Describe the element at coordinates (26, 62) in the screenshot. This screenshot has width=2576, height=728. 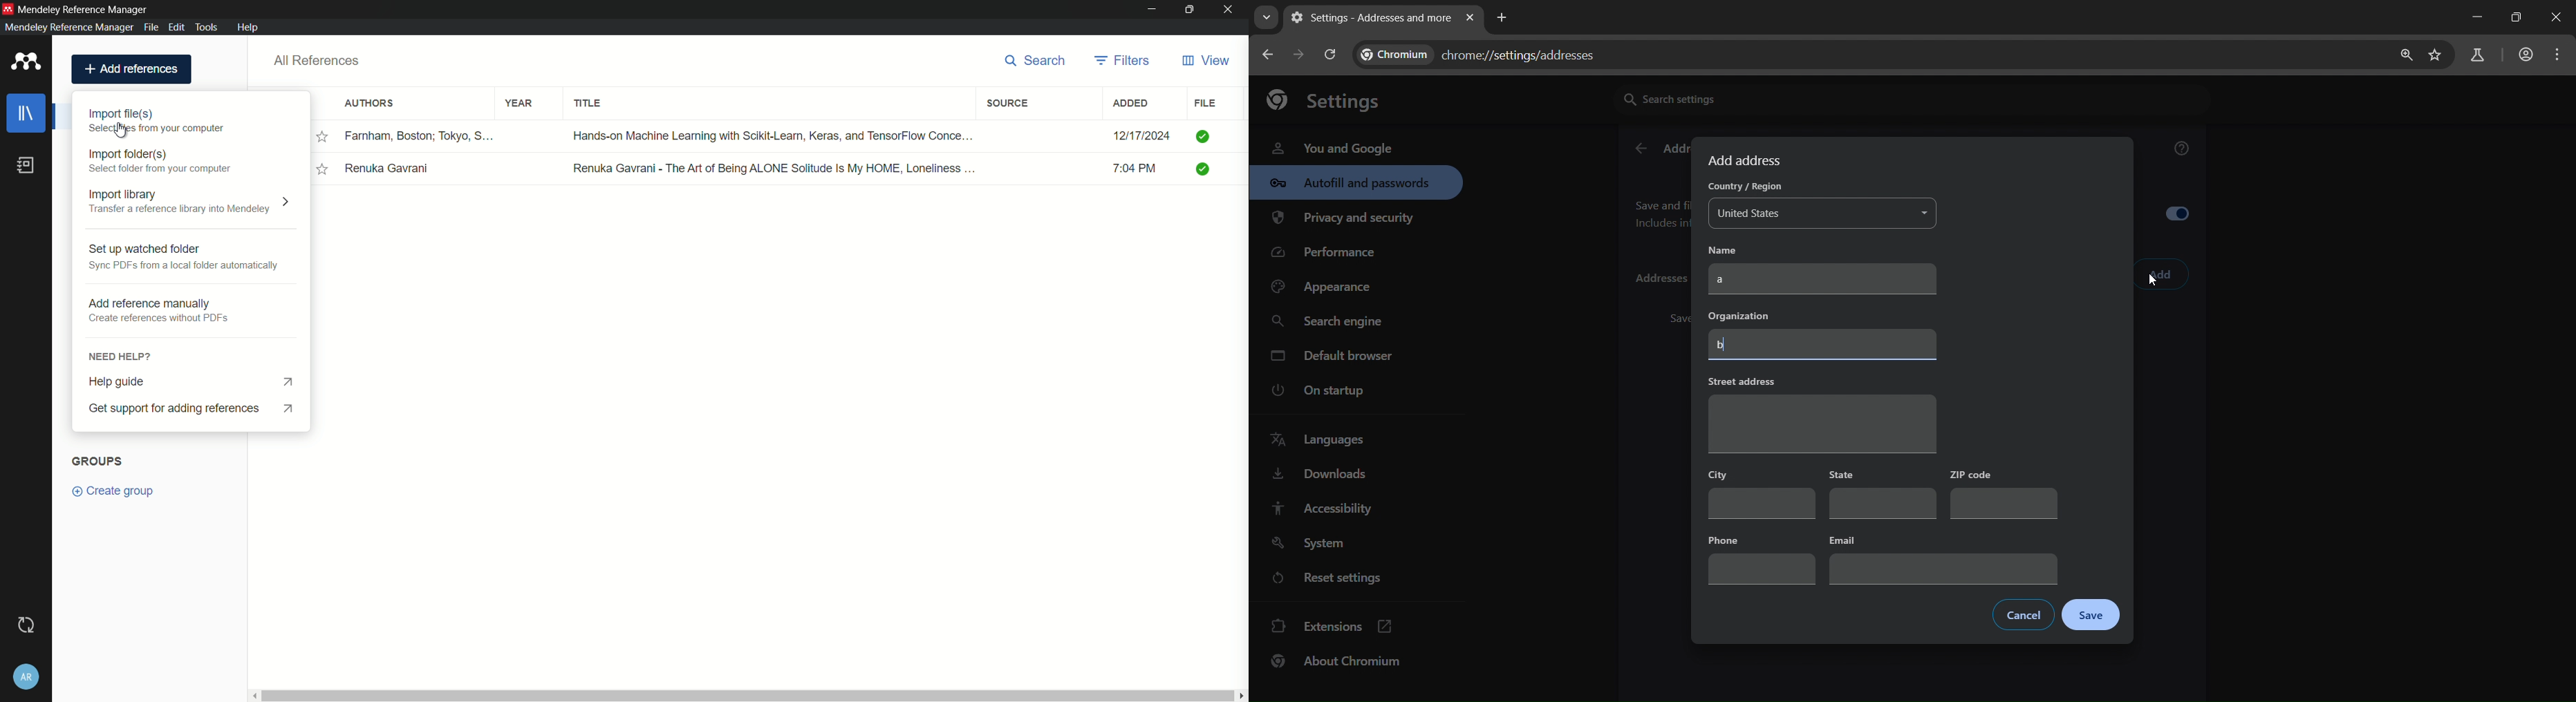
I see `app icon` at that location.